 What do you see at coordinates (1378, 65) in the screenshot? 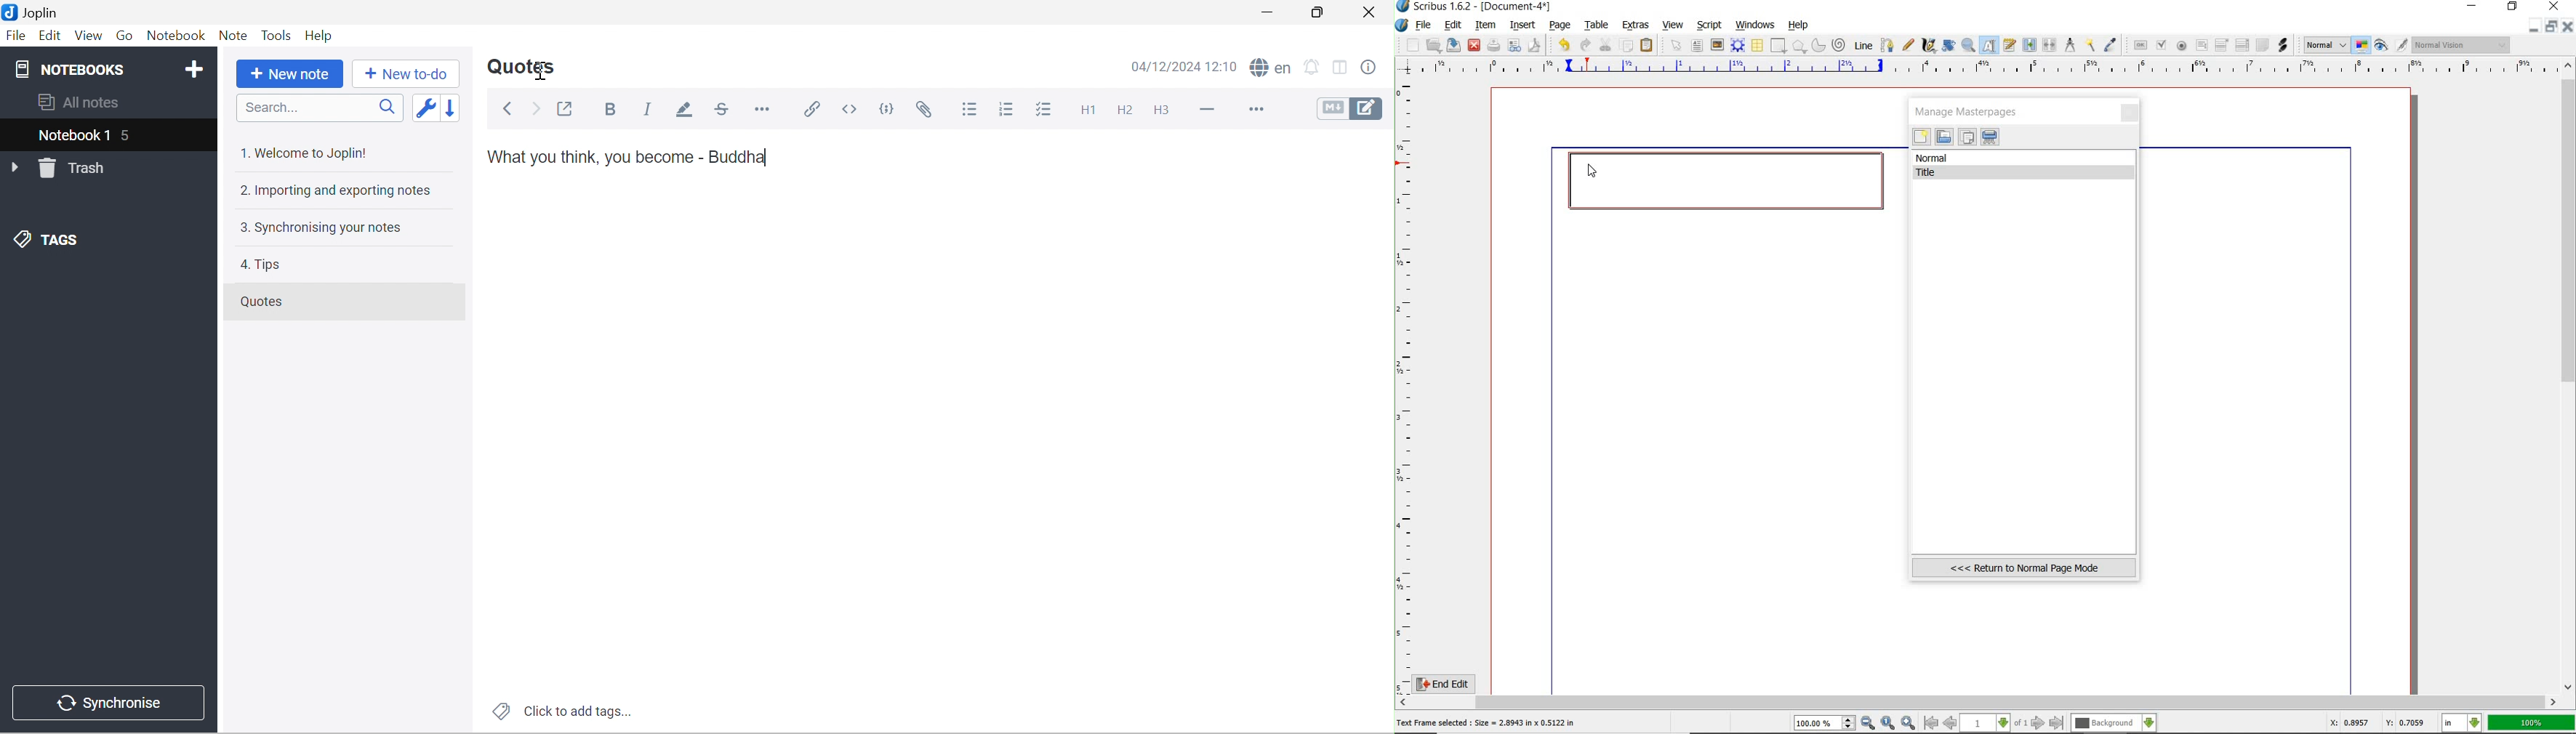
I see `Note properties` at bounding box center [1378, 65].